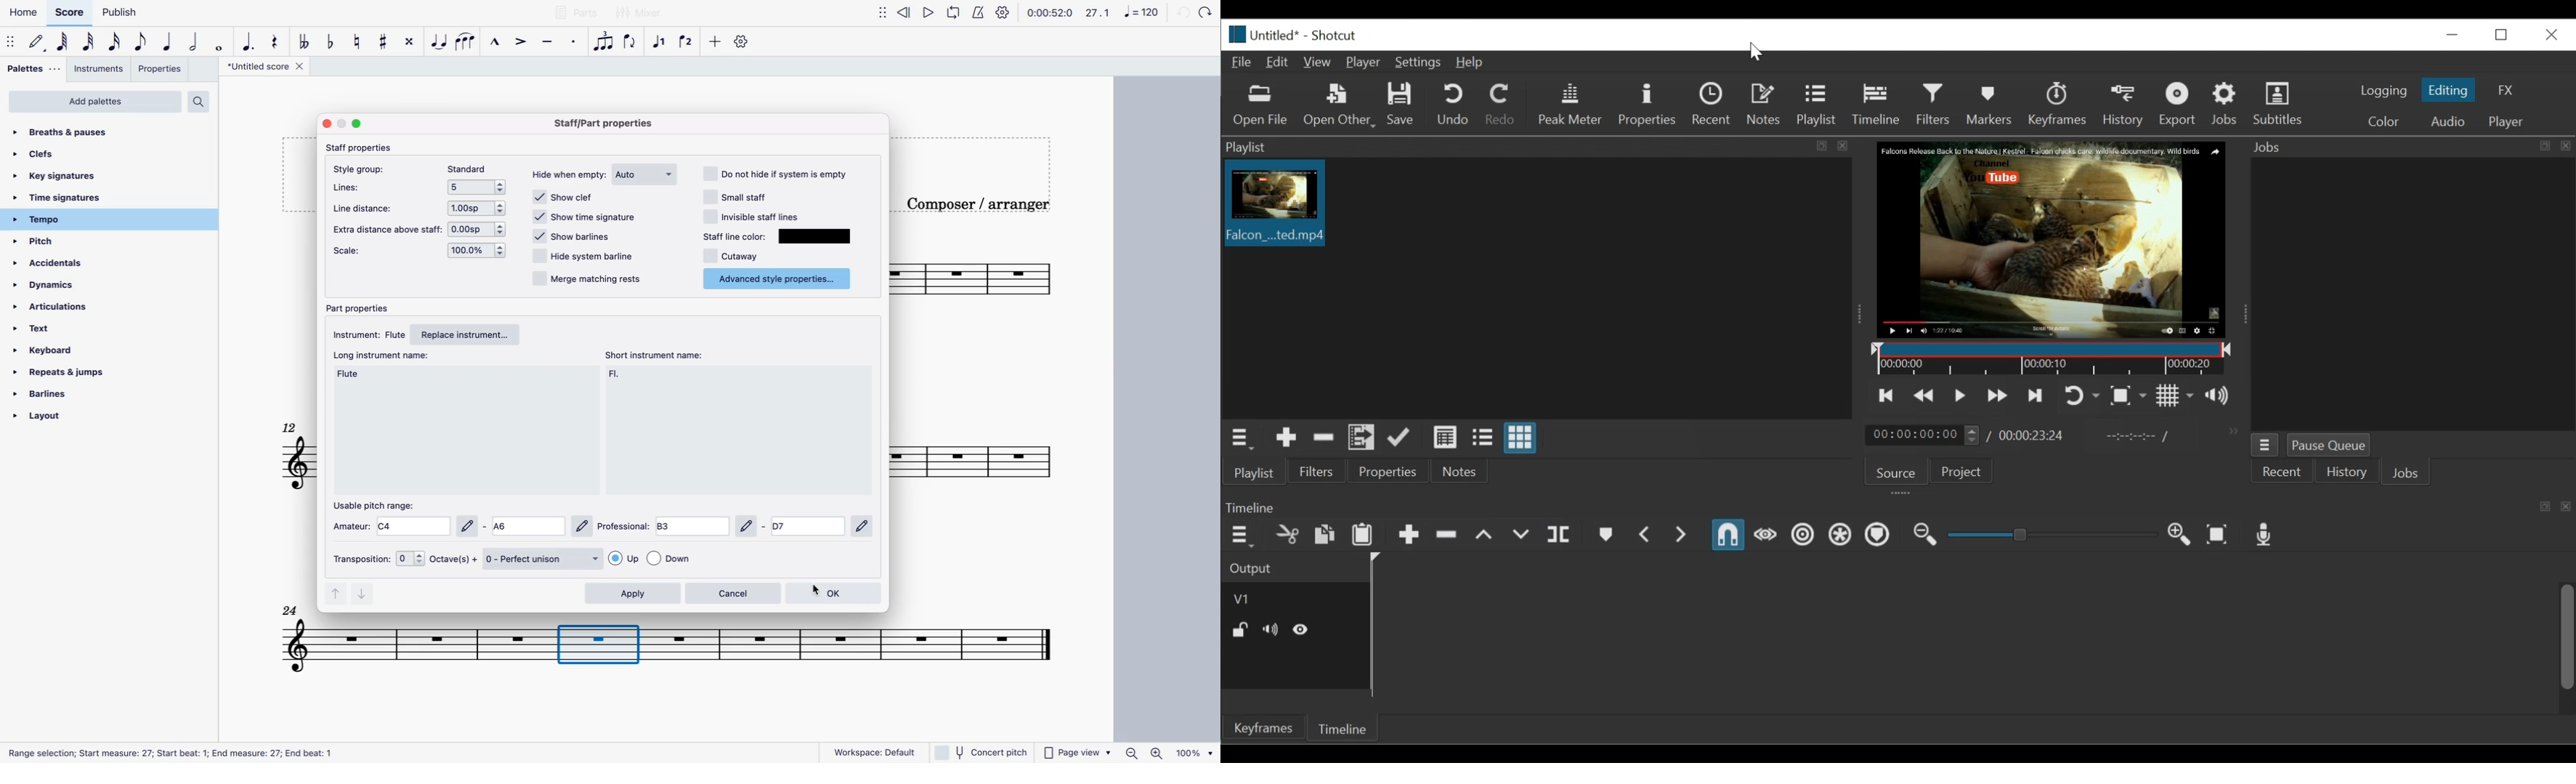 The image size is (2576, 784). What do you see at coordinates (1456, 105) in the screenshot?
I see `Undo` at bounding box center [1456, 105].